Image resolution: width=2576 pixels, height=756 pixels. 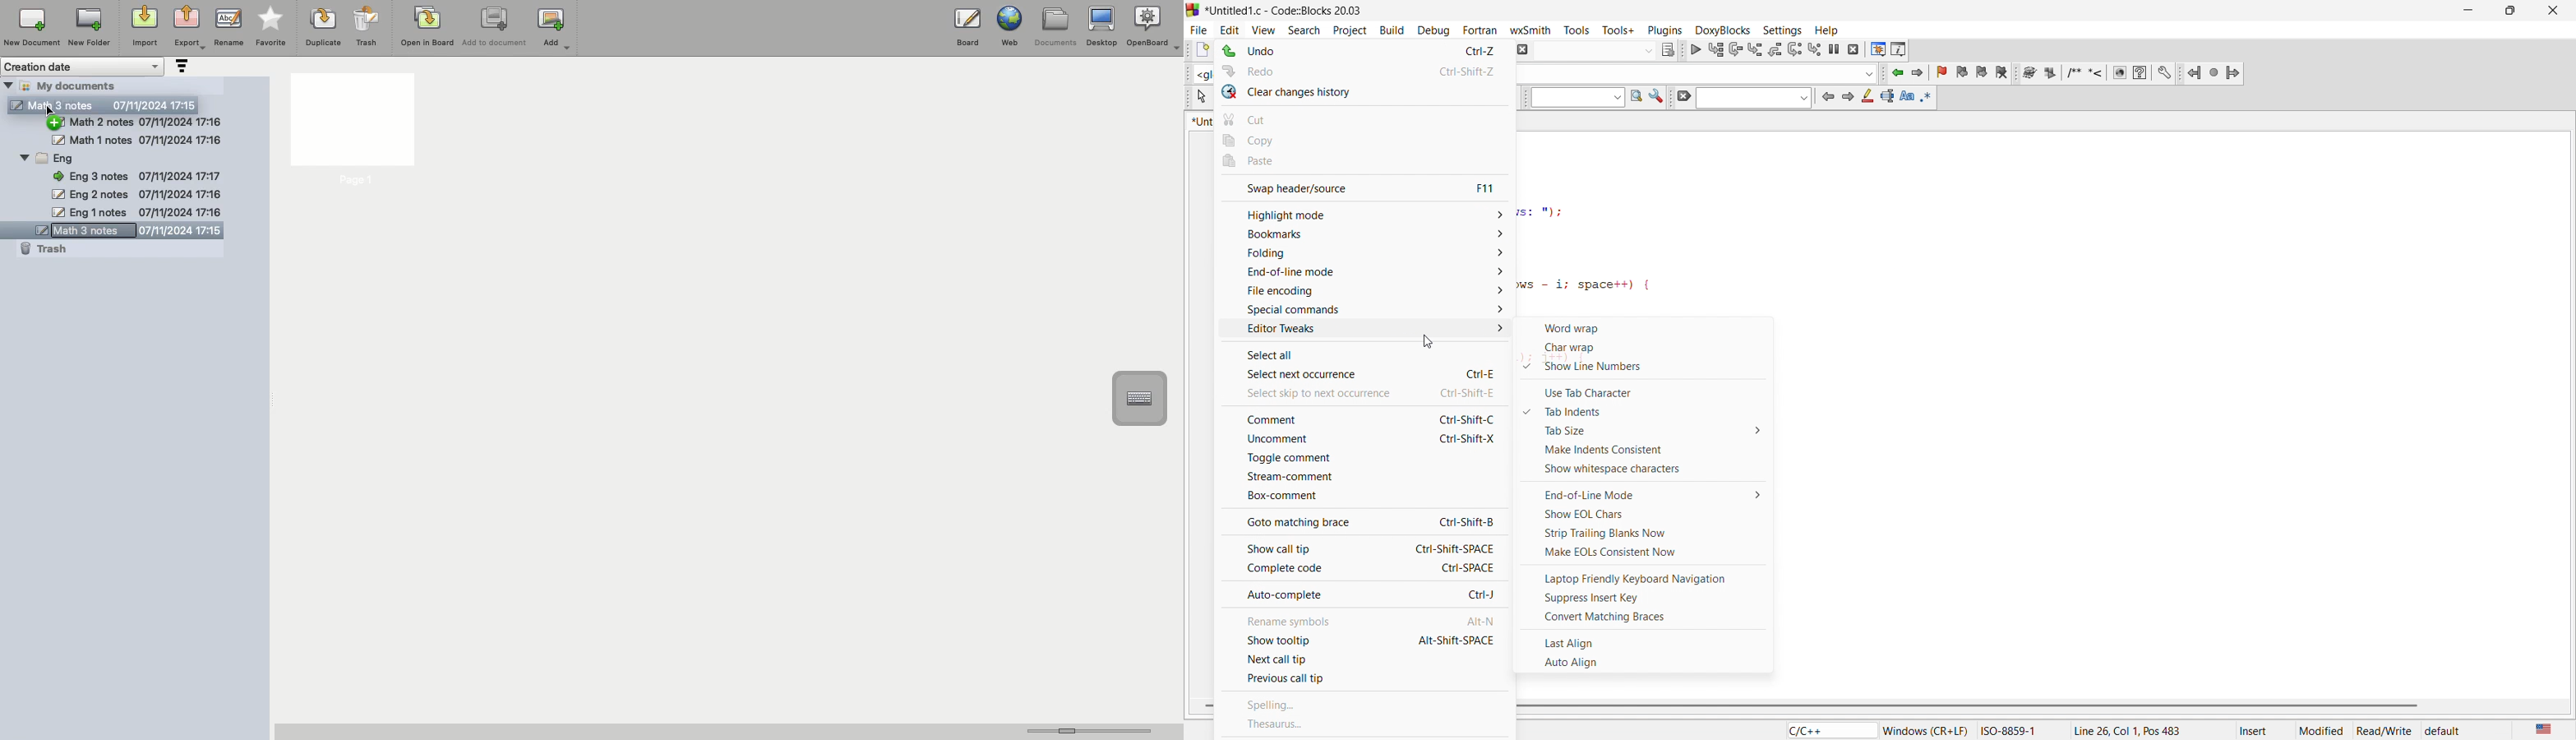 What do you see at coordinates (1481, 620) in the screenshot?
I see `Alt-N` at bounding box center [1481, 620].